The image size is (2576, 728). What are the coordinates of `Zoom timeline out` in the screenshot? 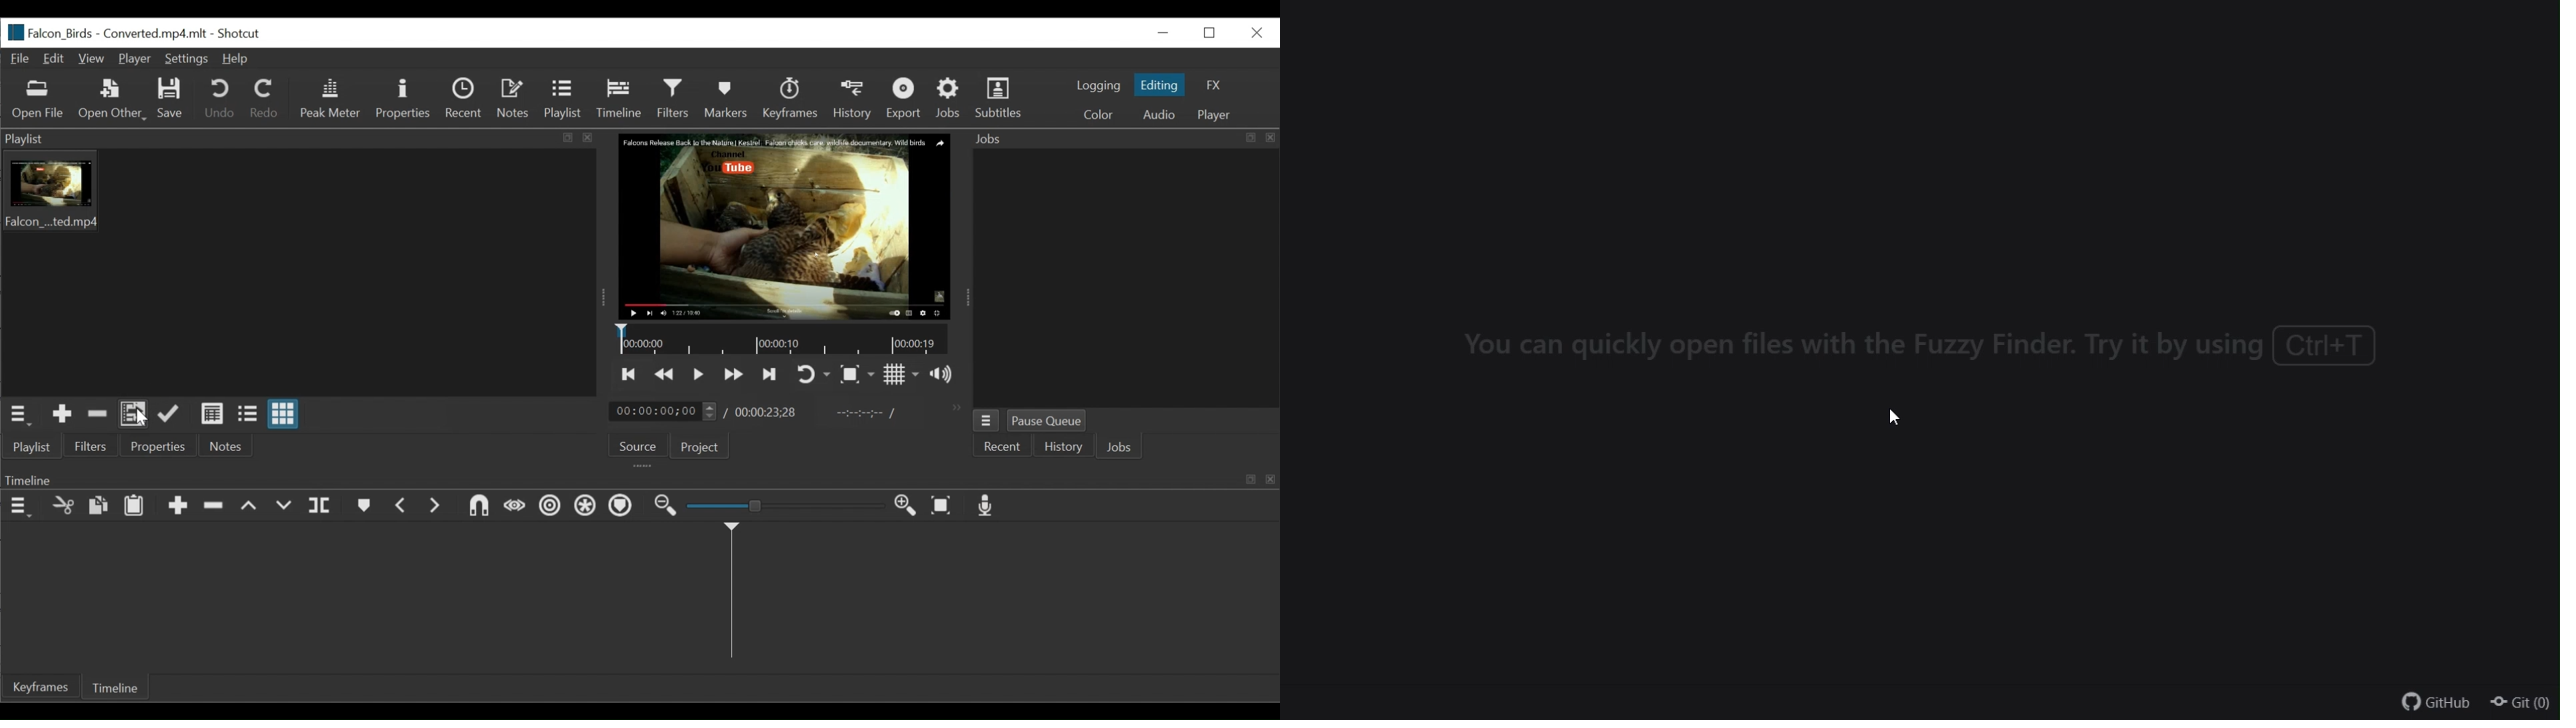 It's located at (663, 509).